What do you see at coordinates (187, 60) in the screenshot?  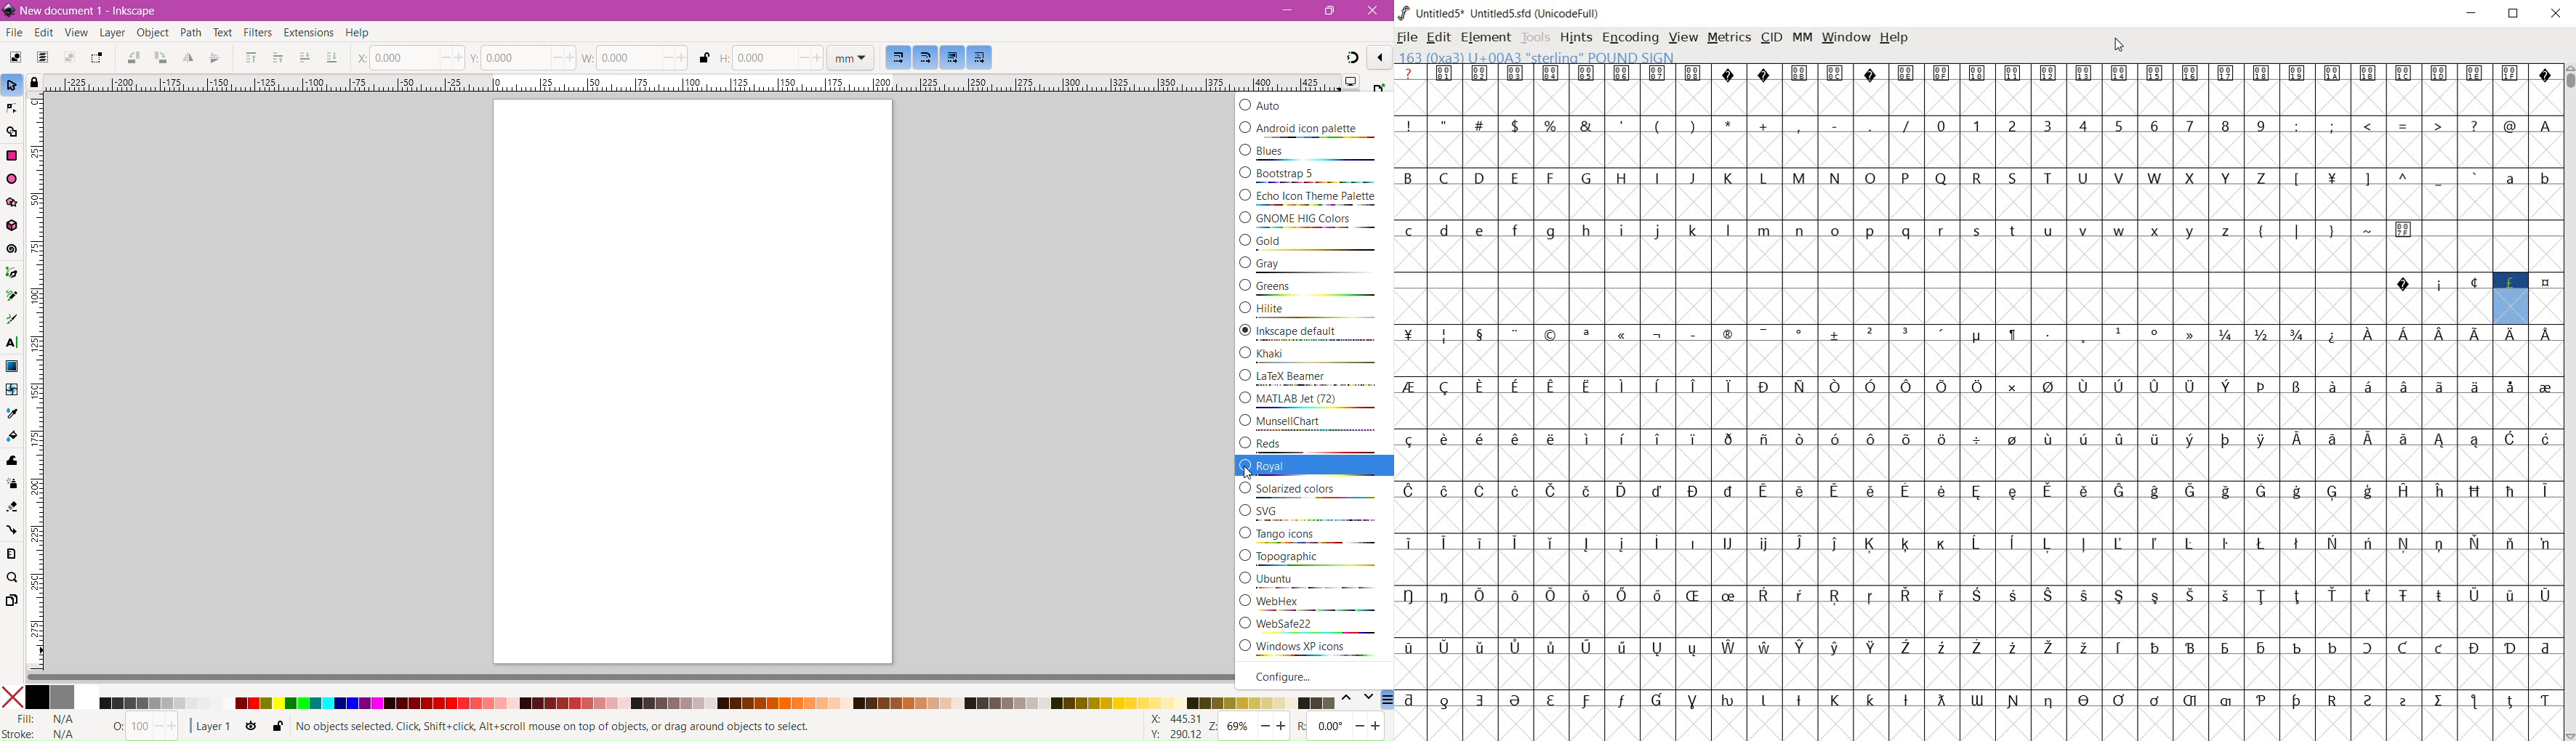 I see `Object Flip Horizontal` at bounding box center [187, 60].